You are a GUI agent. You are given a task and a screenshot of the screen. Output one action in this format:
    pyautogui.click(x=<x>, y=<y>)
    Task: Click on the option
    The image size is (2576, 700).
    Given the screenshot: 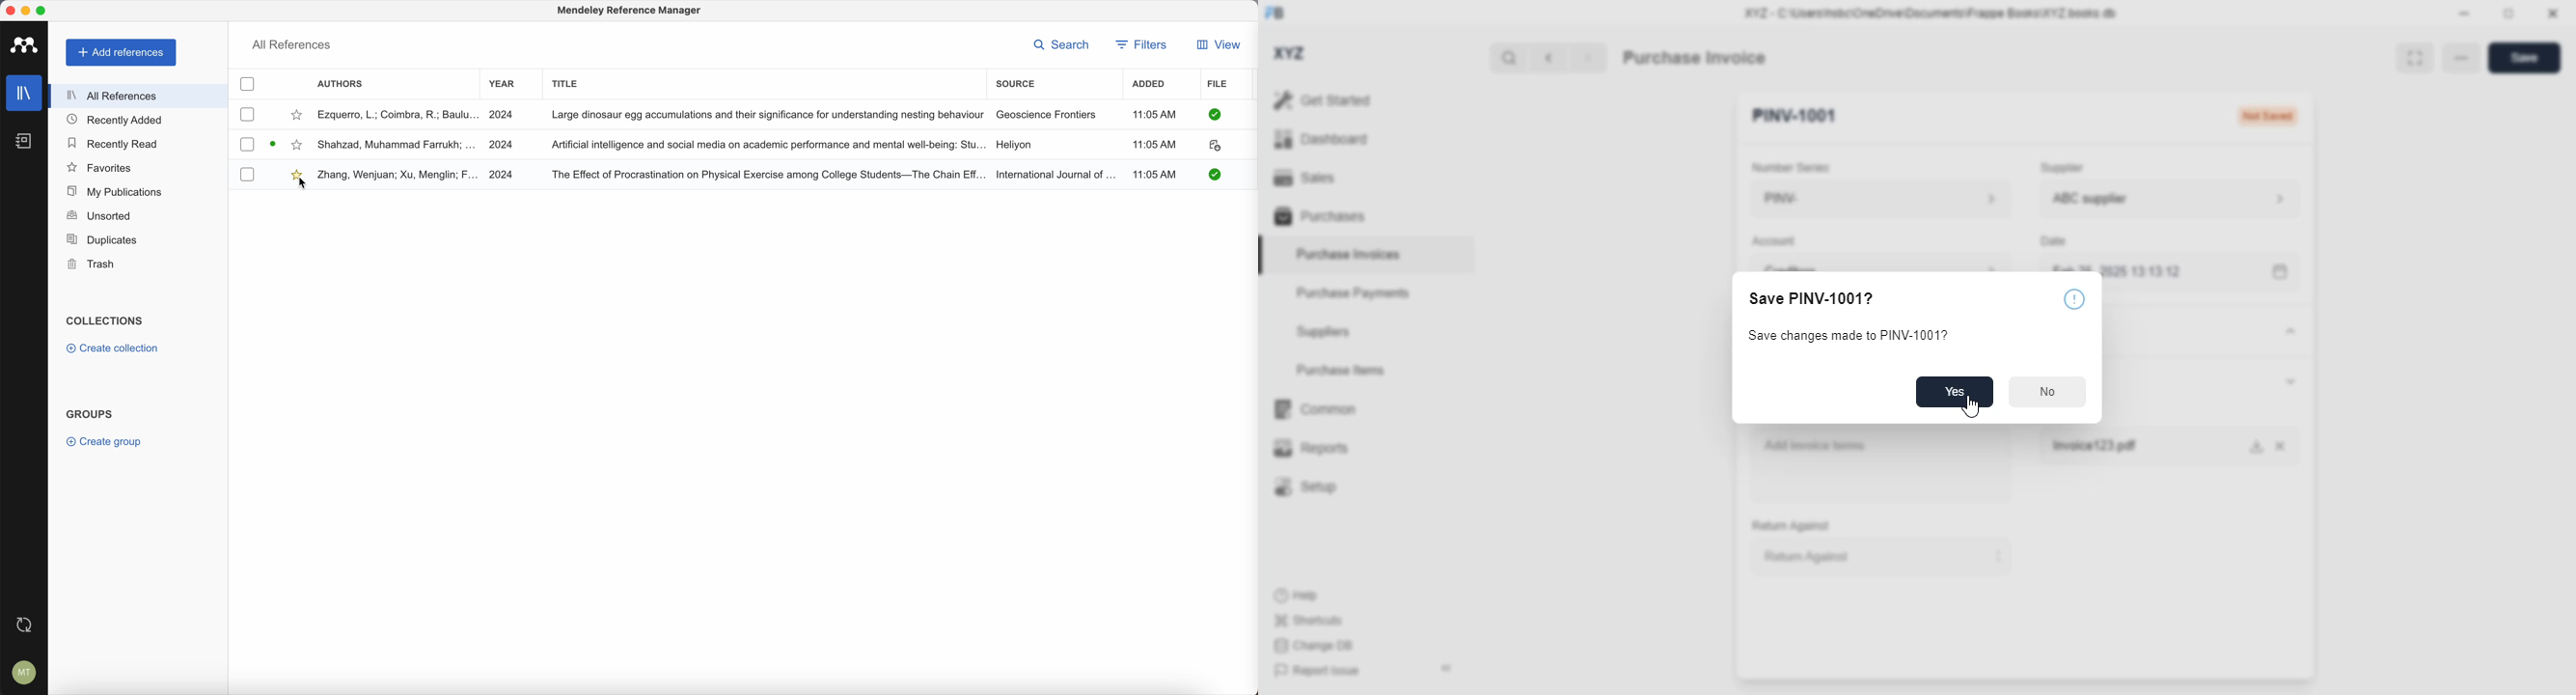 What is the action you would take?
    pyautogui.click(x=2462, y=59)
    